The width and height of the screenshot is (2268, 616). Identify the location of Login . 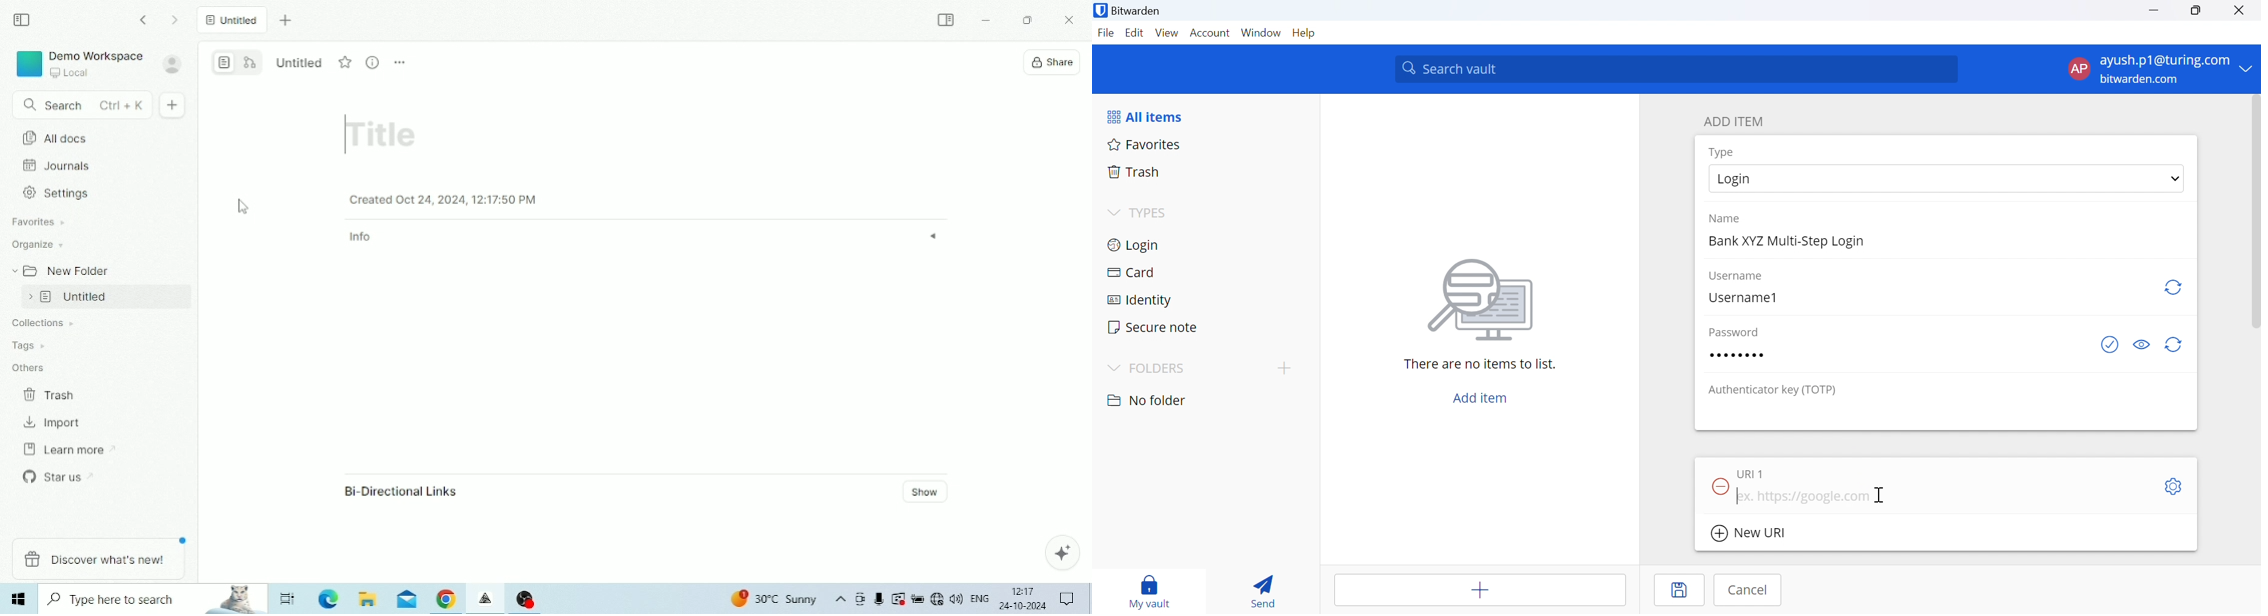
(1750, 178).